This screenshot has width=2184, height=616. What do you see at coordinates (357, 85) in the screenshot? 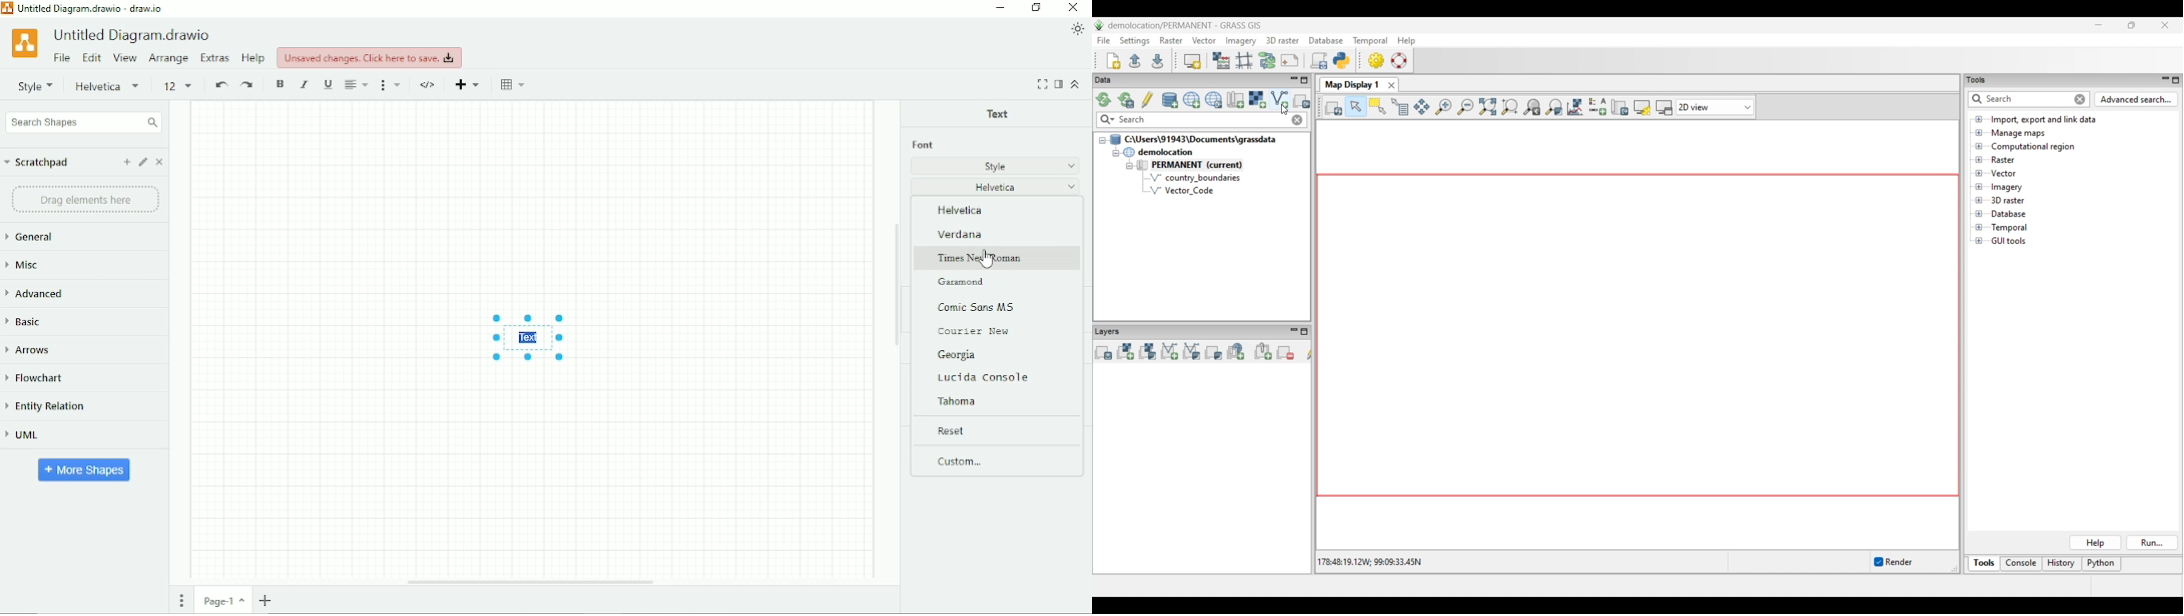
I see `Align` at bounding box center [357, 85].